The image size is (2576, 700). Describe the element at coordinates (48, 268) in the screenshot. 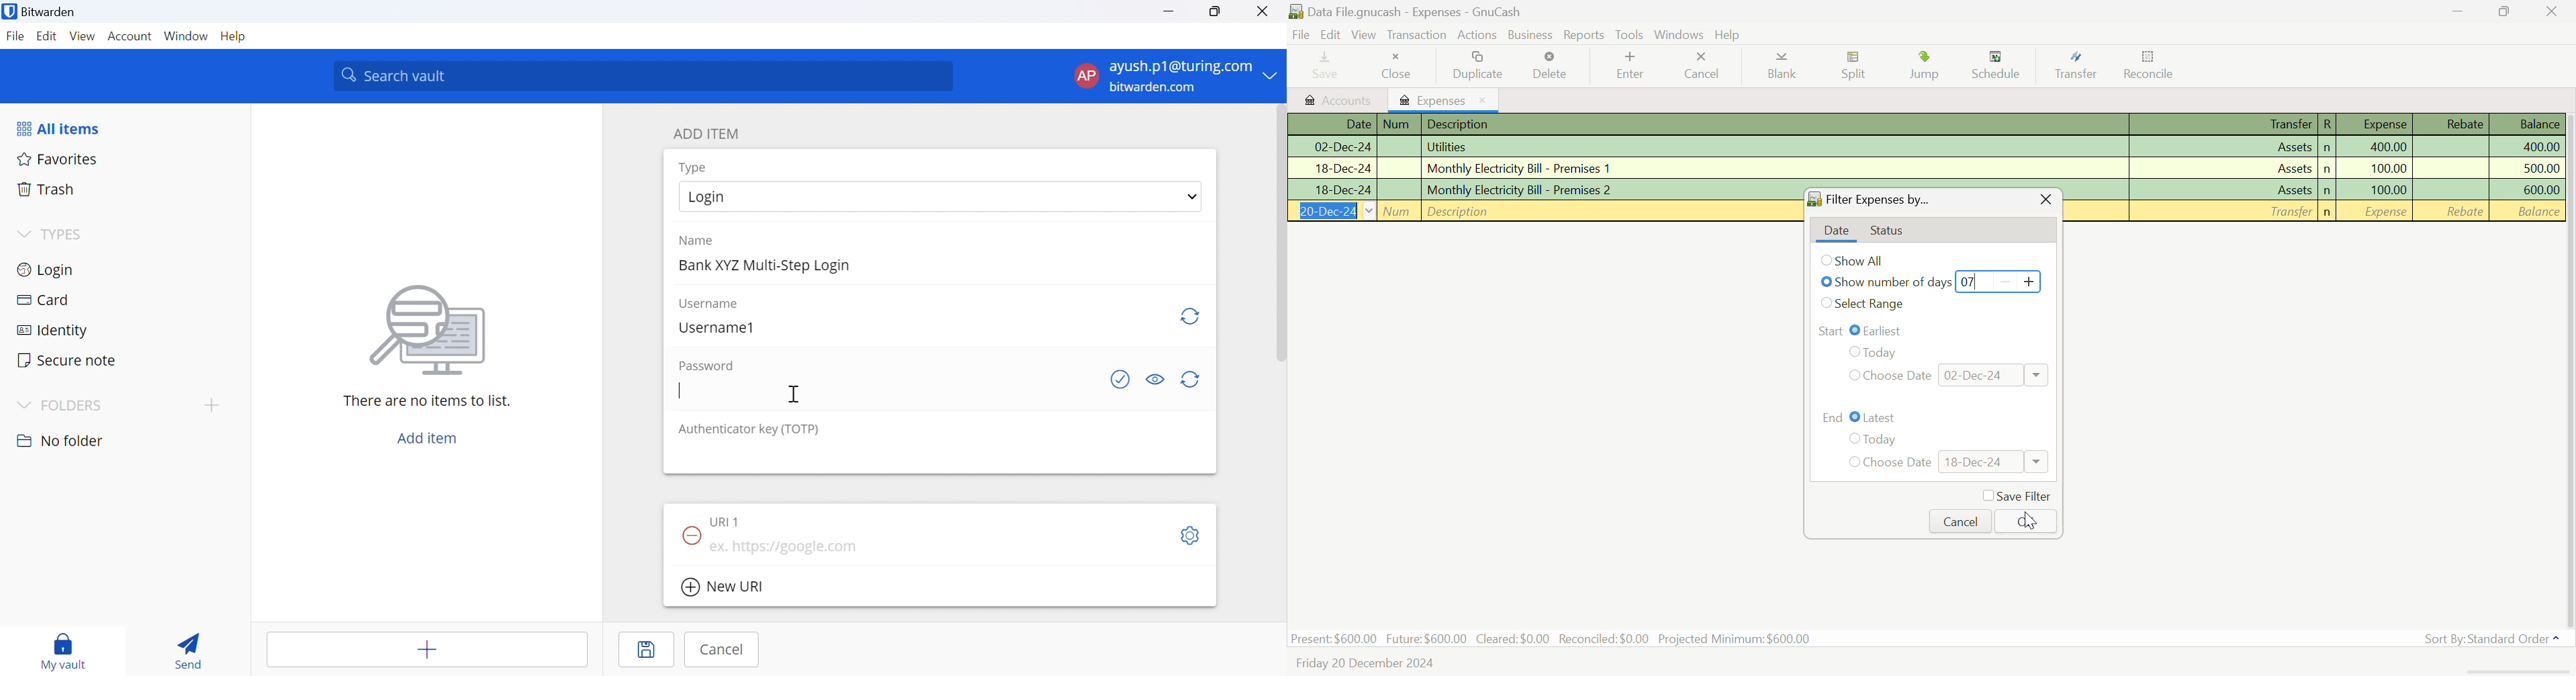

I see `Login` at that location.